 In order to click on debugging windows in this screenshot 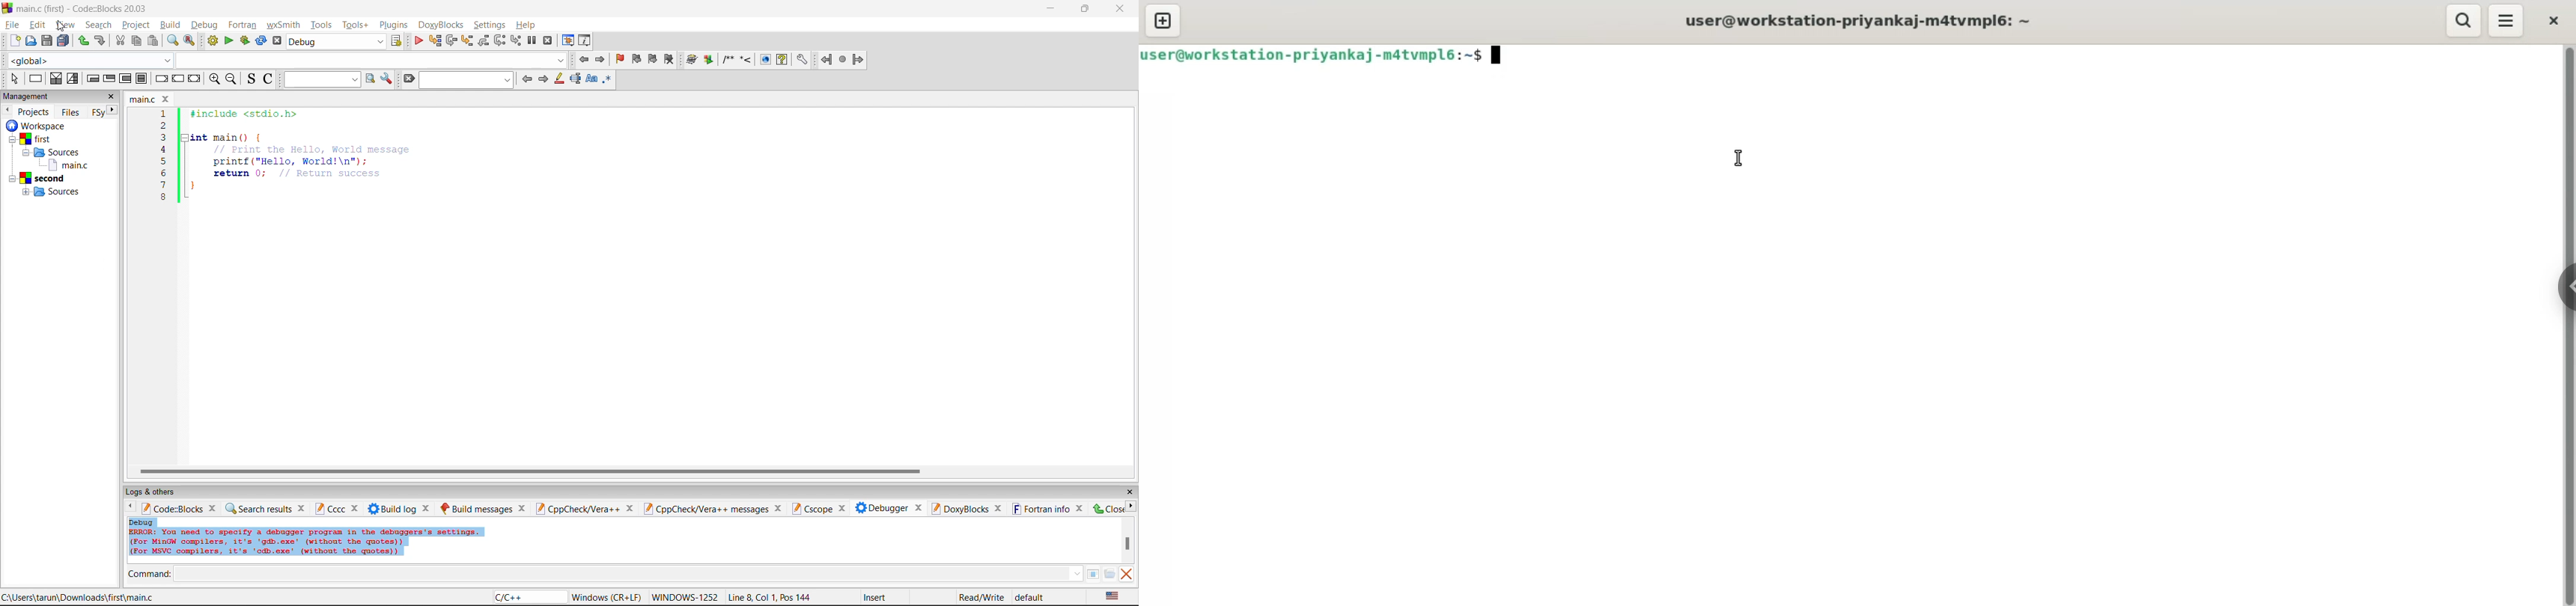, I will do `click(568, 40)`.